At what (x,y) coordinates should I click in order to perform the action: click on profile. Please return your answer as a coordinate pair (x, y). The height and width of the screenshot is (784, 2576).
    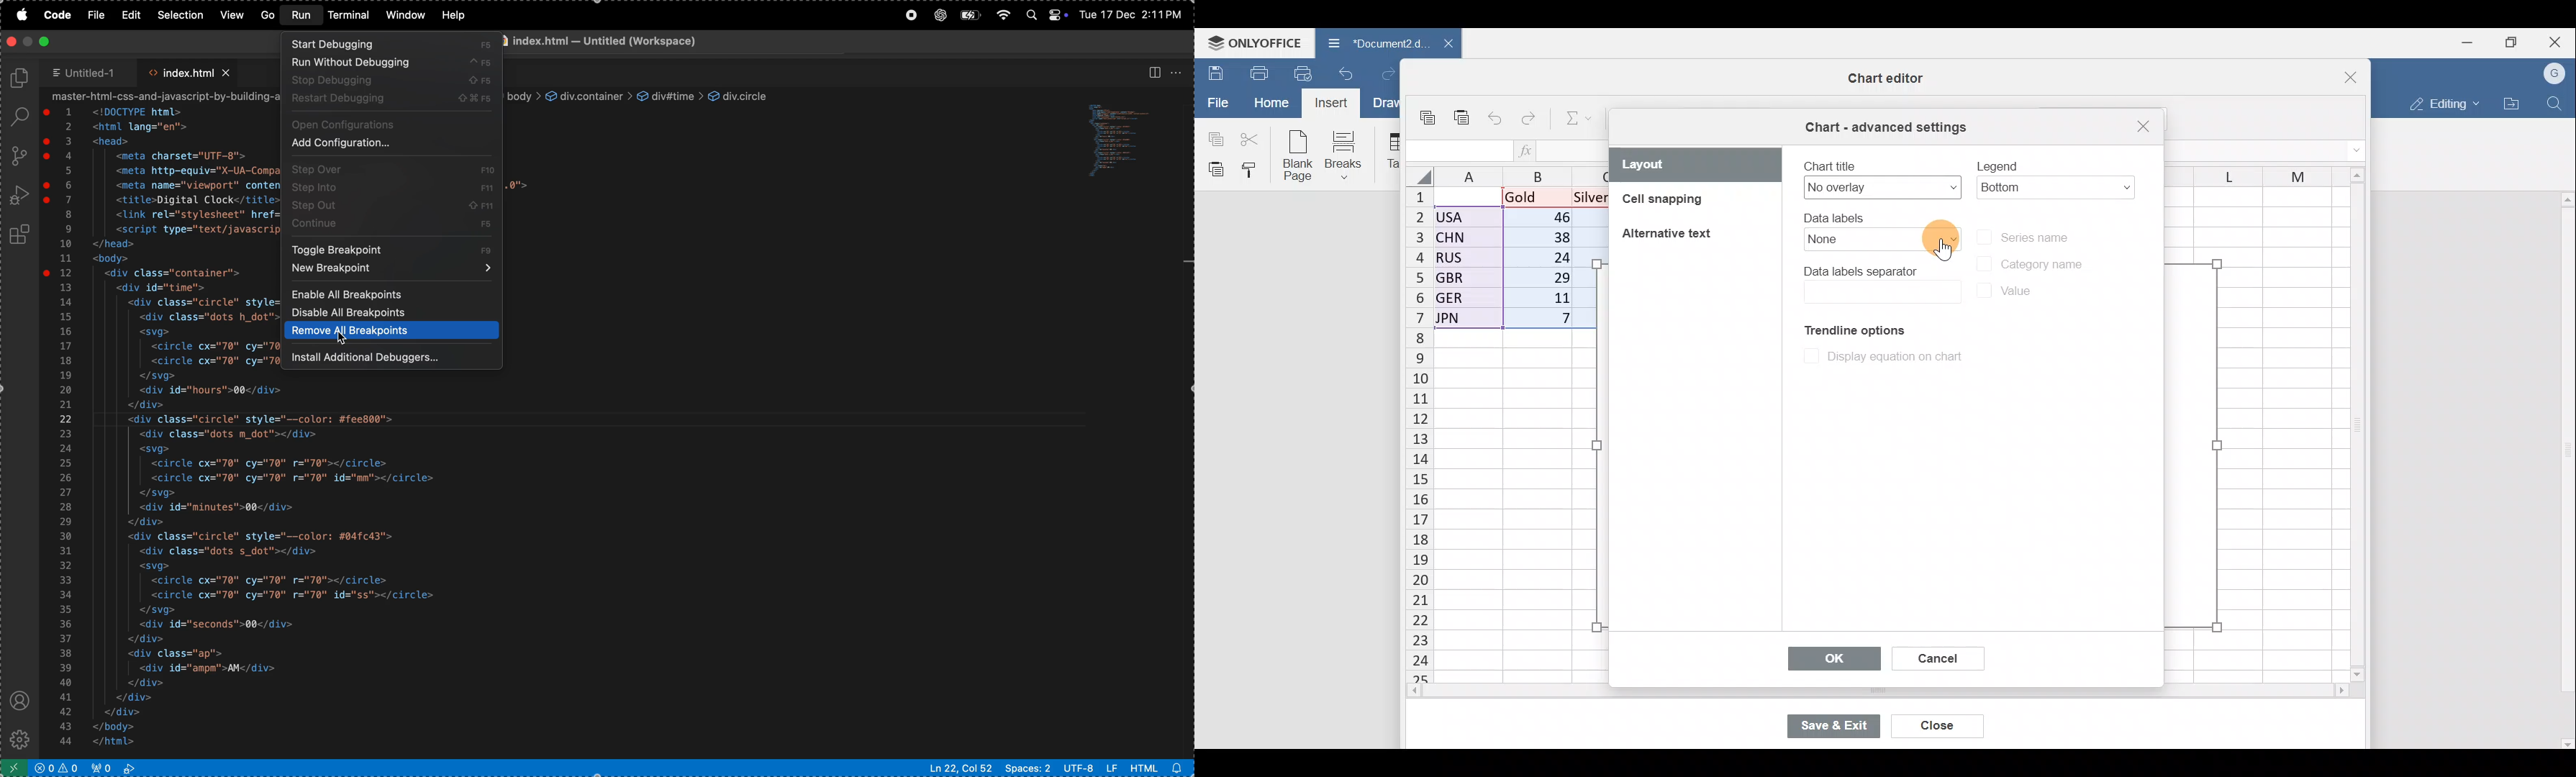
    Looking at the image, I should click on (18, 701).